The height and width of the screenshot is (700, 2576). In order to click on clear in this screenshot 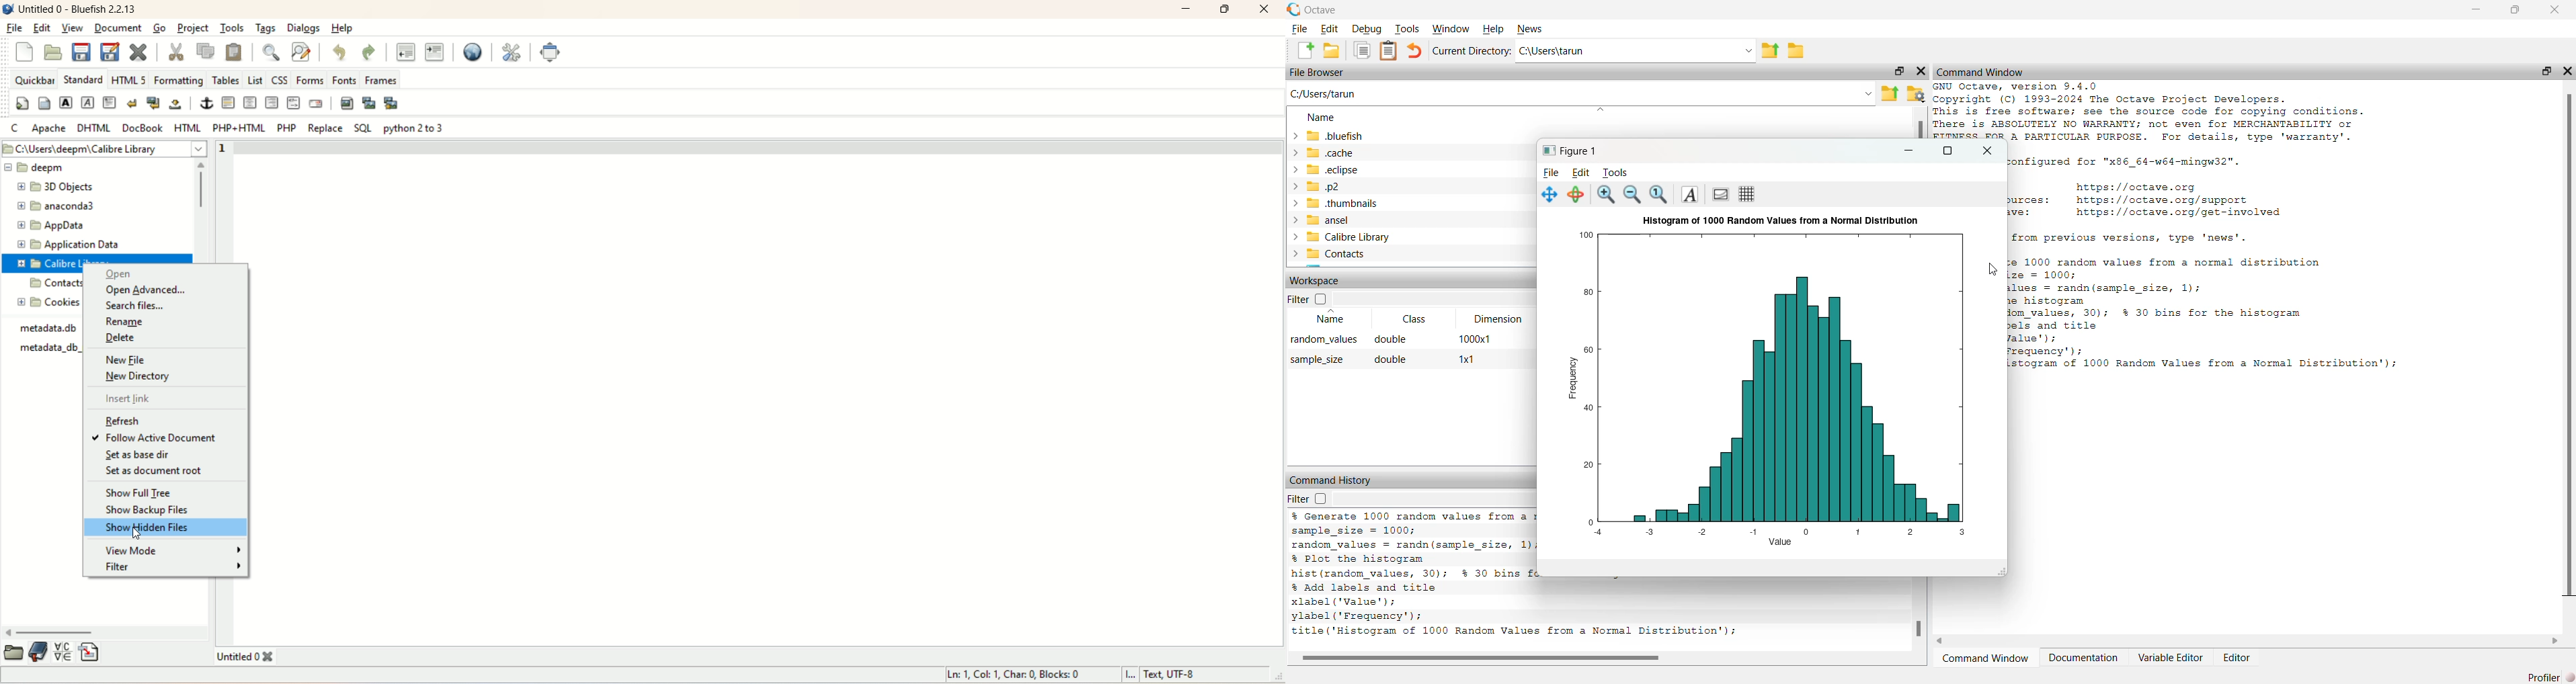, I will do `click(131, 102)`.